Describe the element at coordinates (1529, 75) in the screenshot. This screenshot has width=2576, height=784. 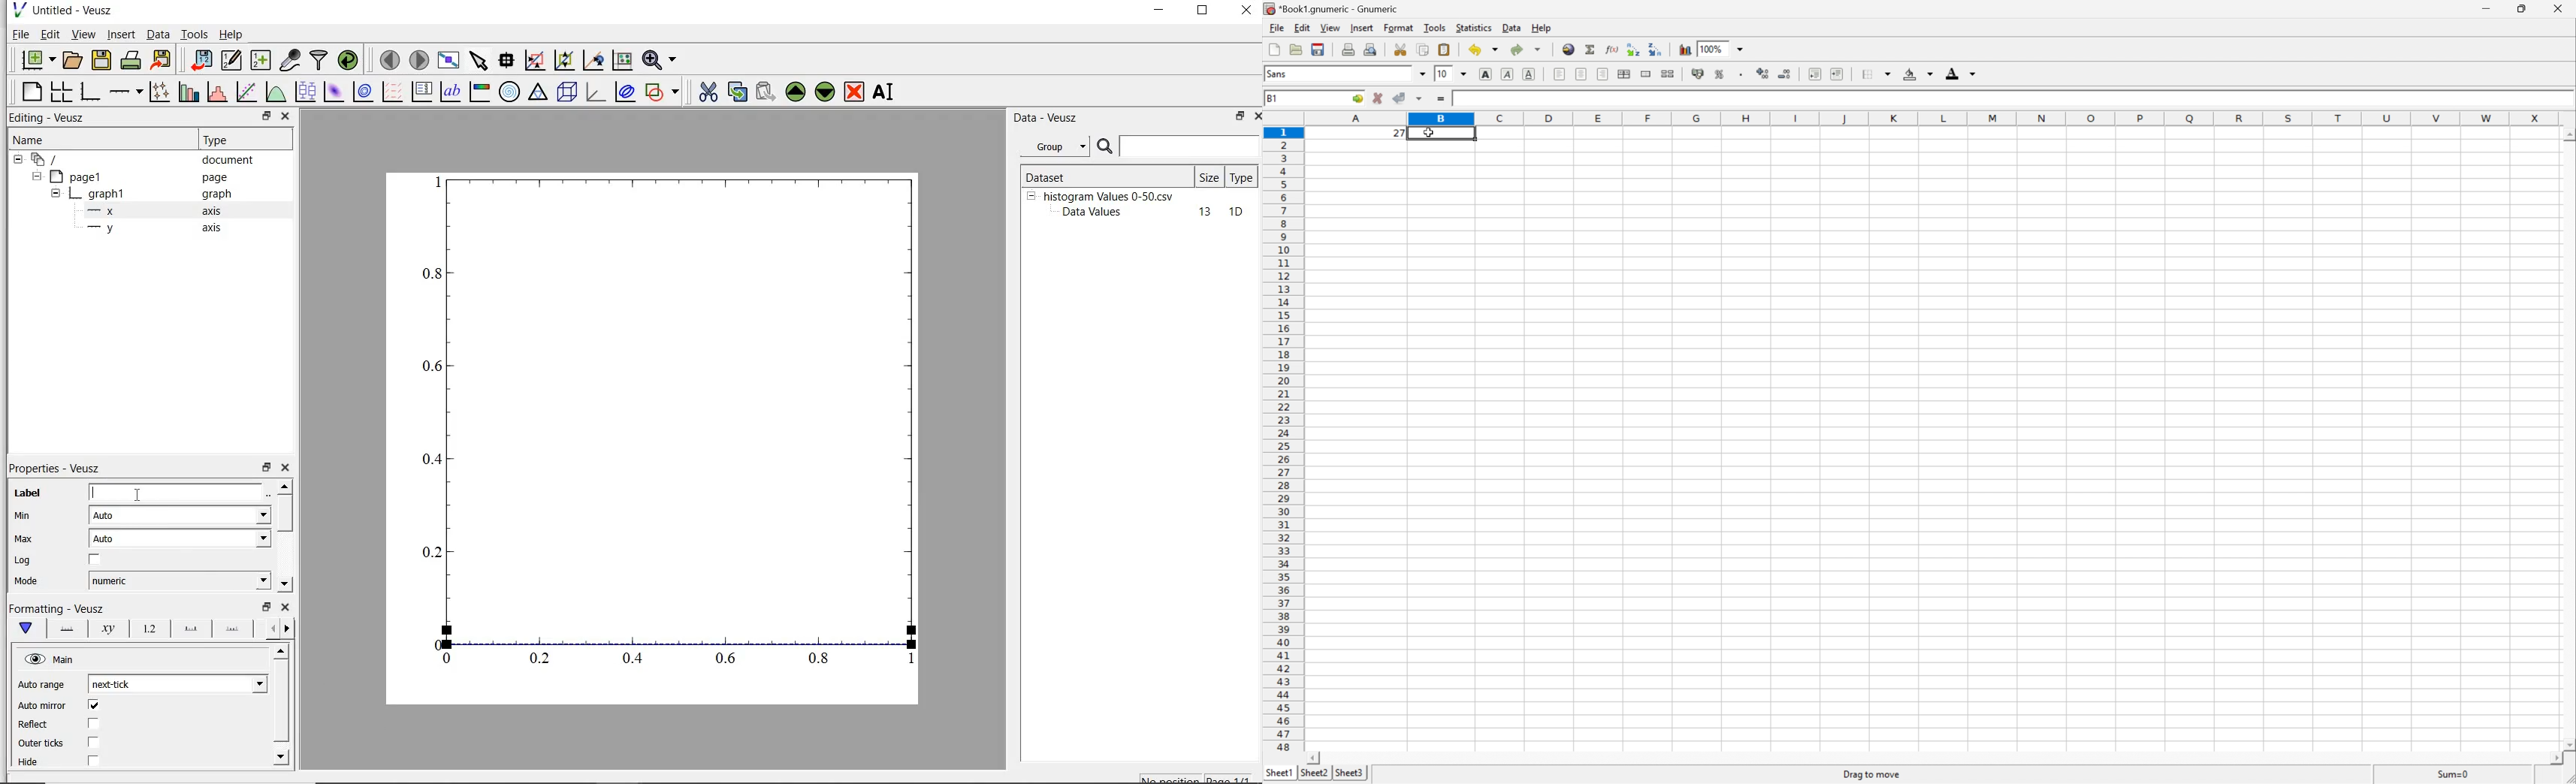
I see `Underline` at that location.